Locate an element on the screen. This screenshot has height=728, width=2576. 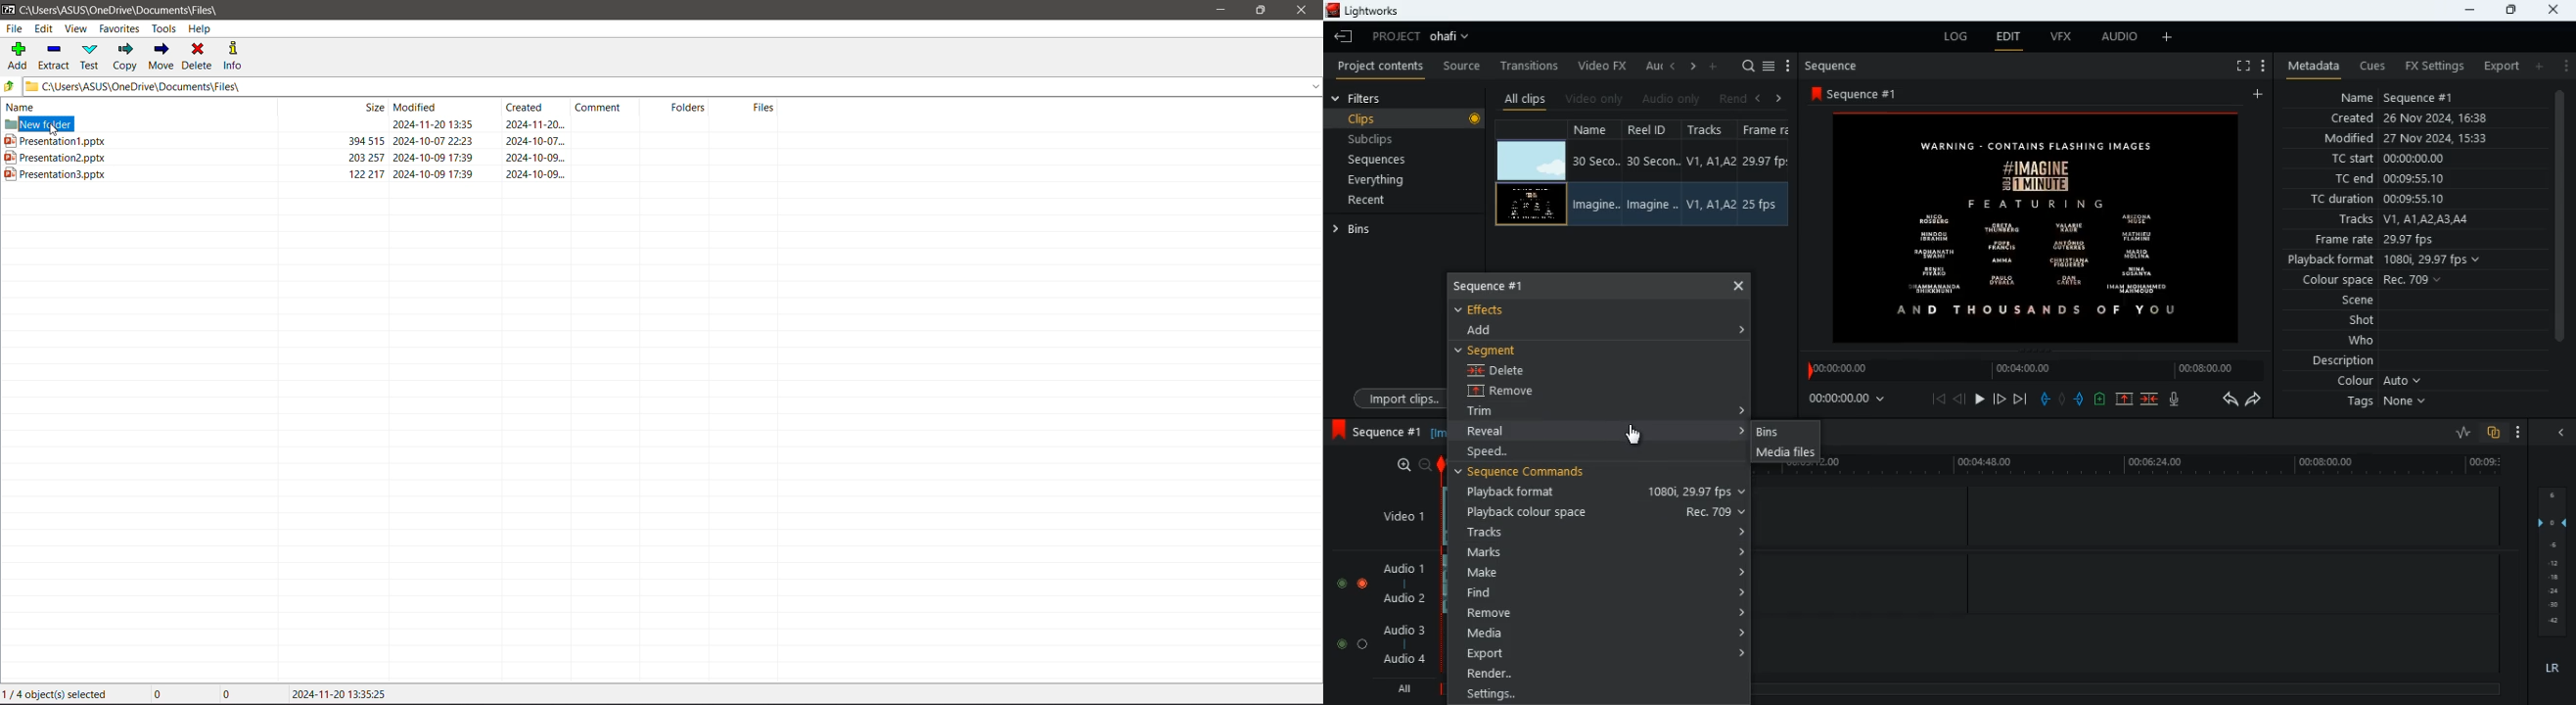
Favorites is located at coordinates (120, 28).